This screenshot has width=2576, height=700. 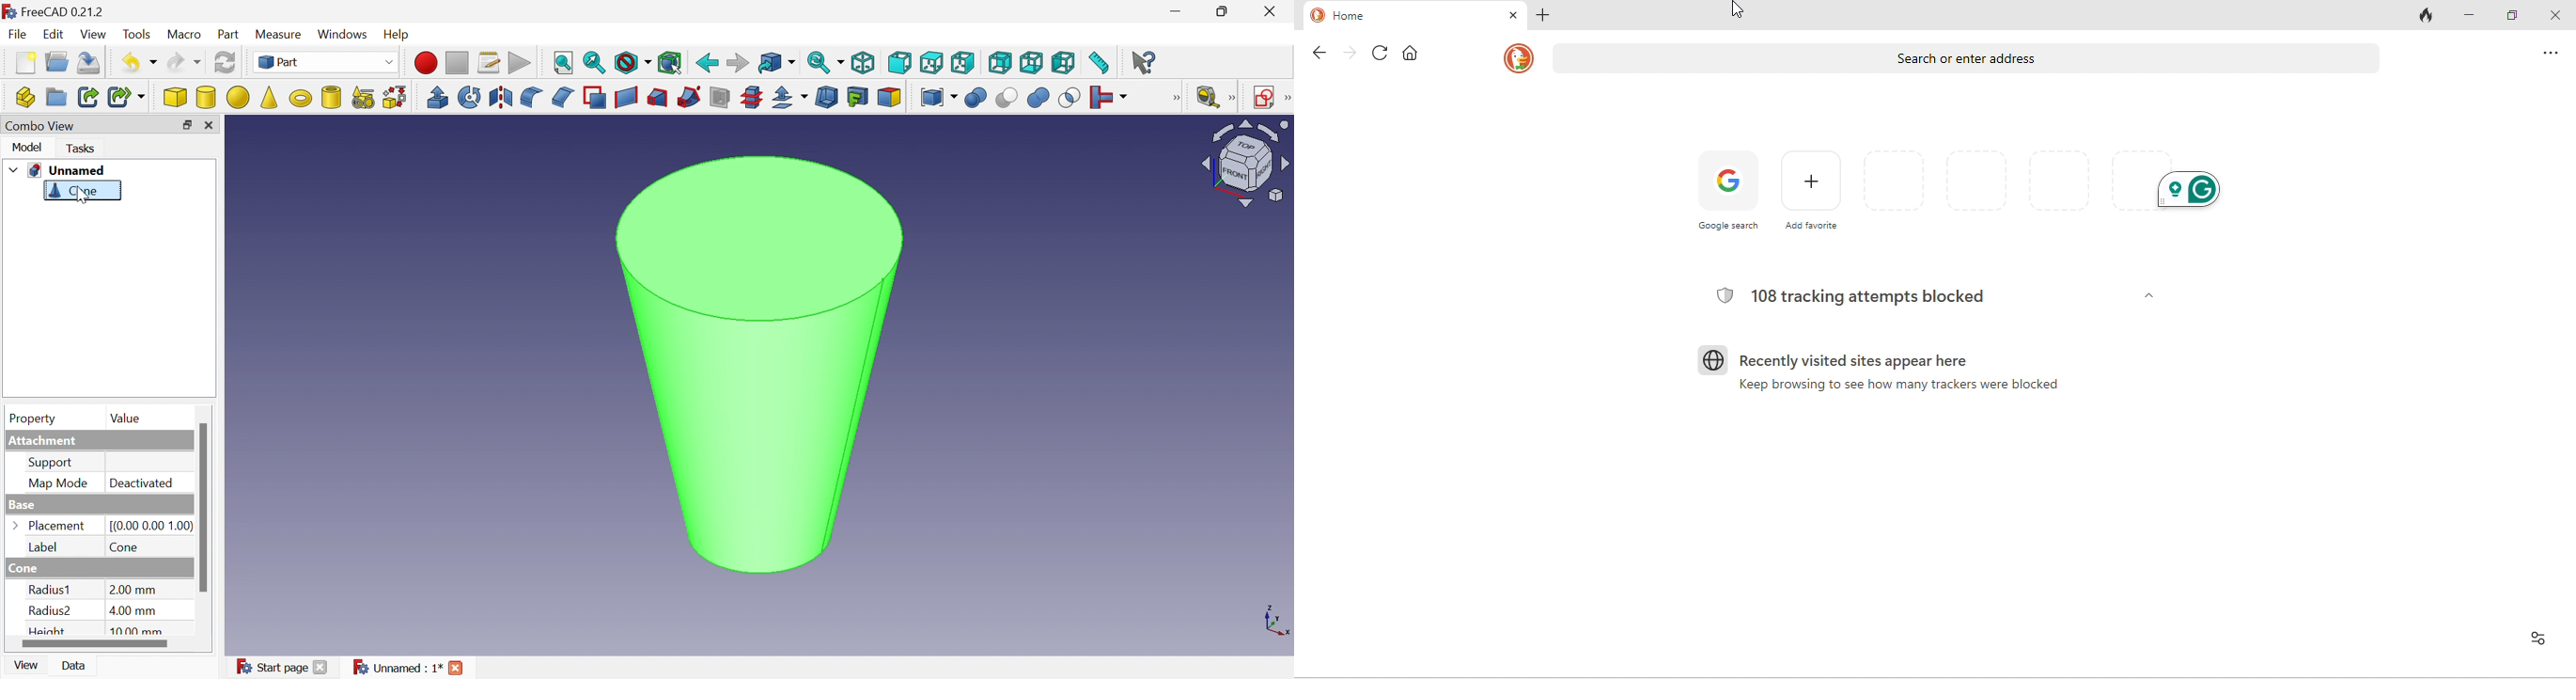 What do you see at coordinates (689, 96) in the screenshot?
I see `Sweep` at bounding box center [689, 96].